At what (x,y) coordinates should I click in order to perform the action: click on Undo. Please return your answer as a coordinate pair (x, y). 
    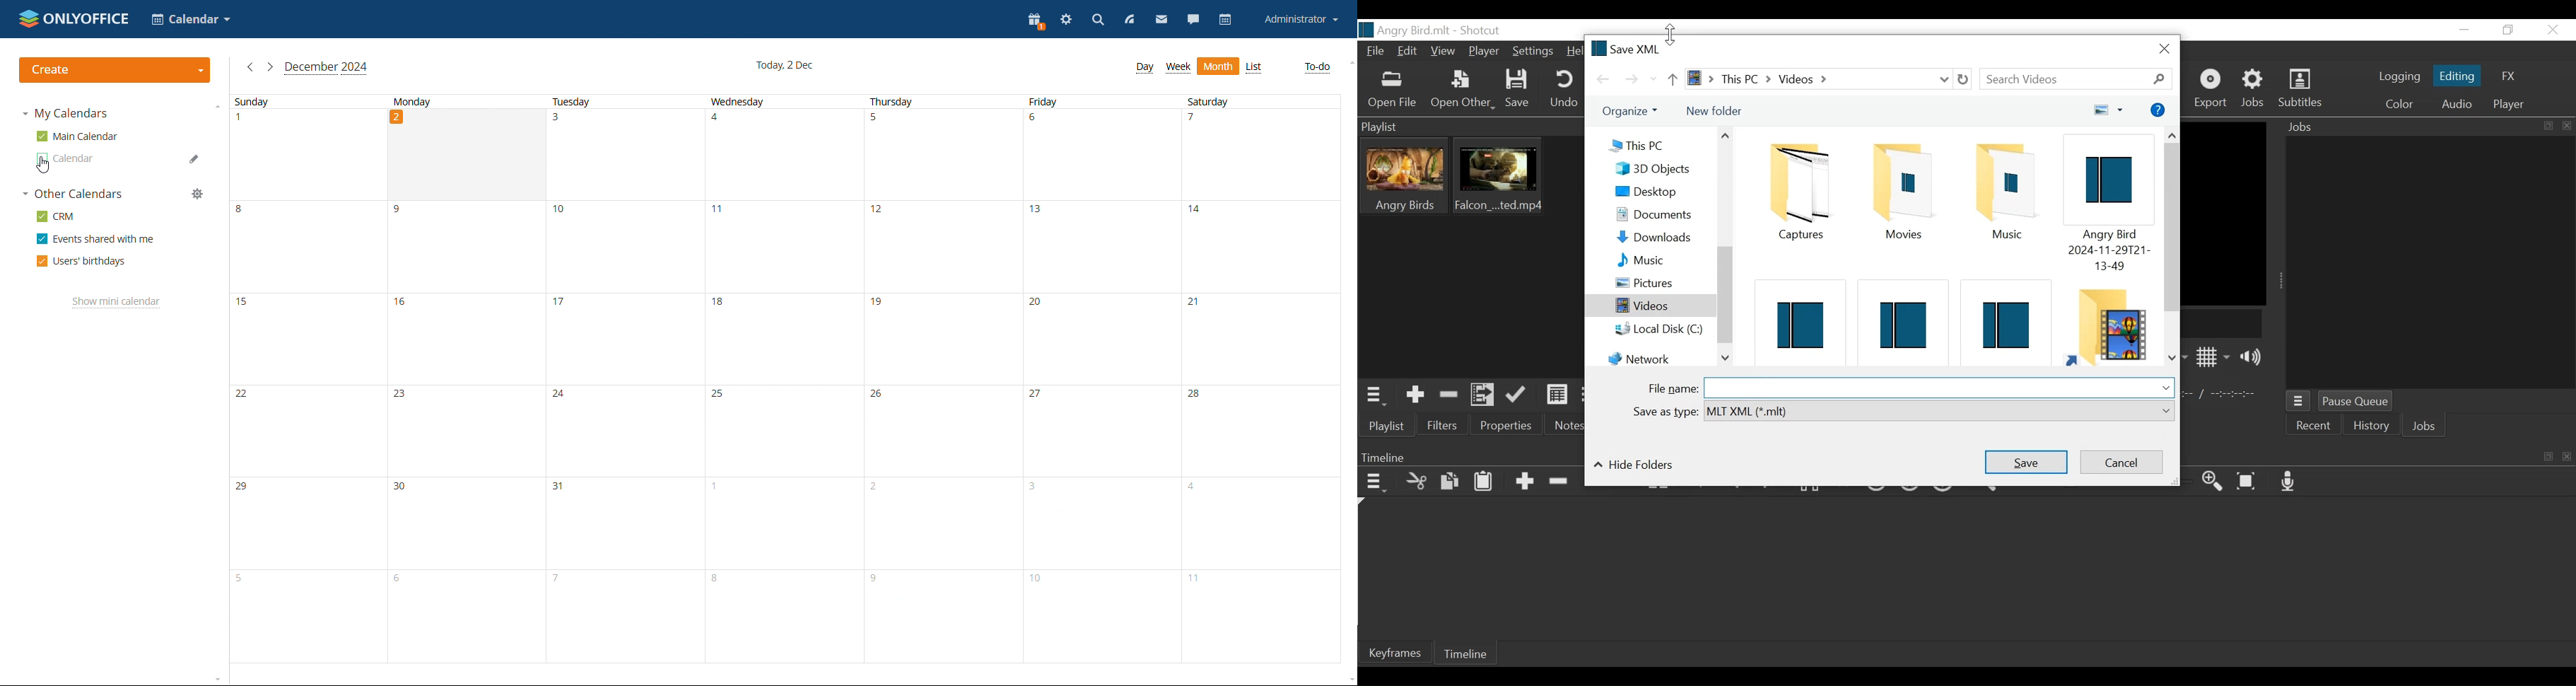
    Looking at the image, I should click on (1562, 89).